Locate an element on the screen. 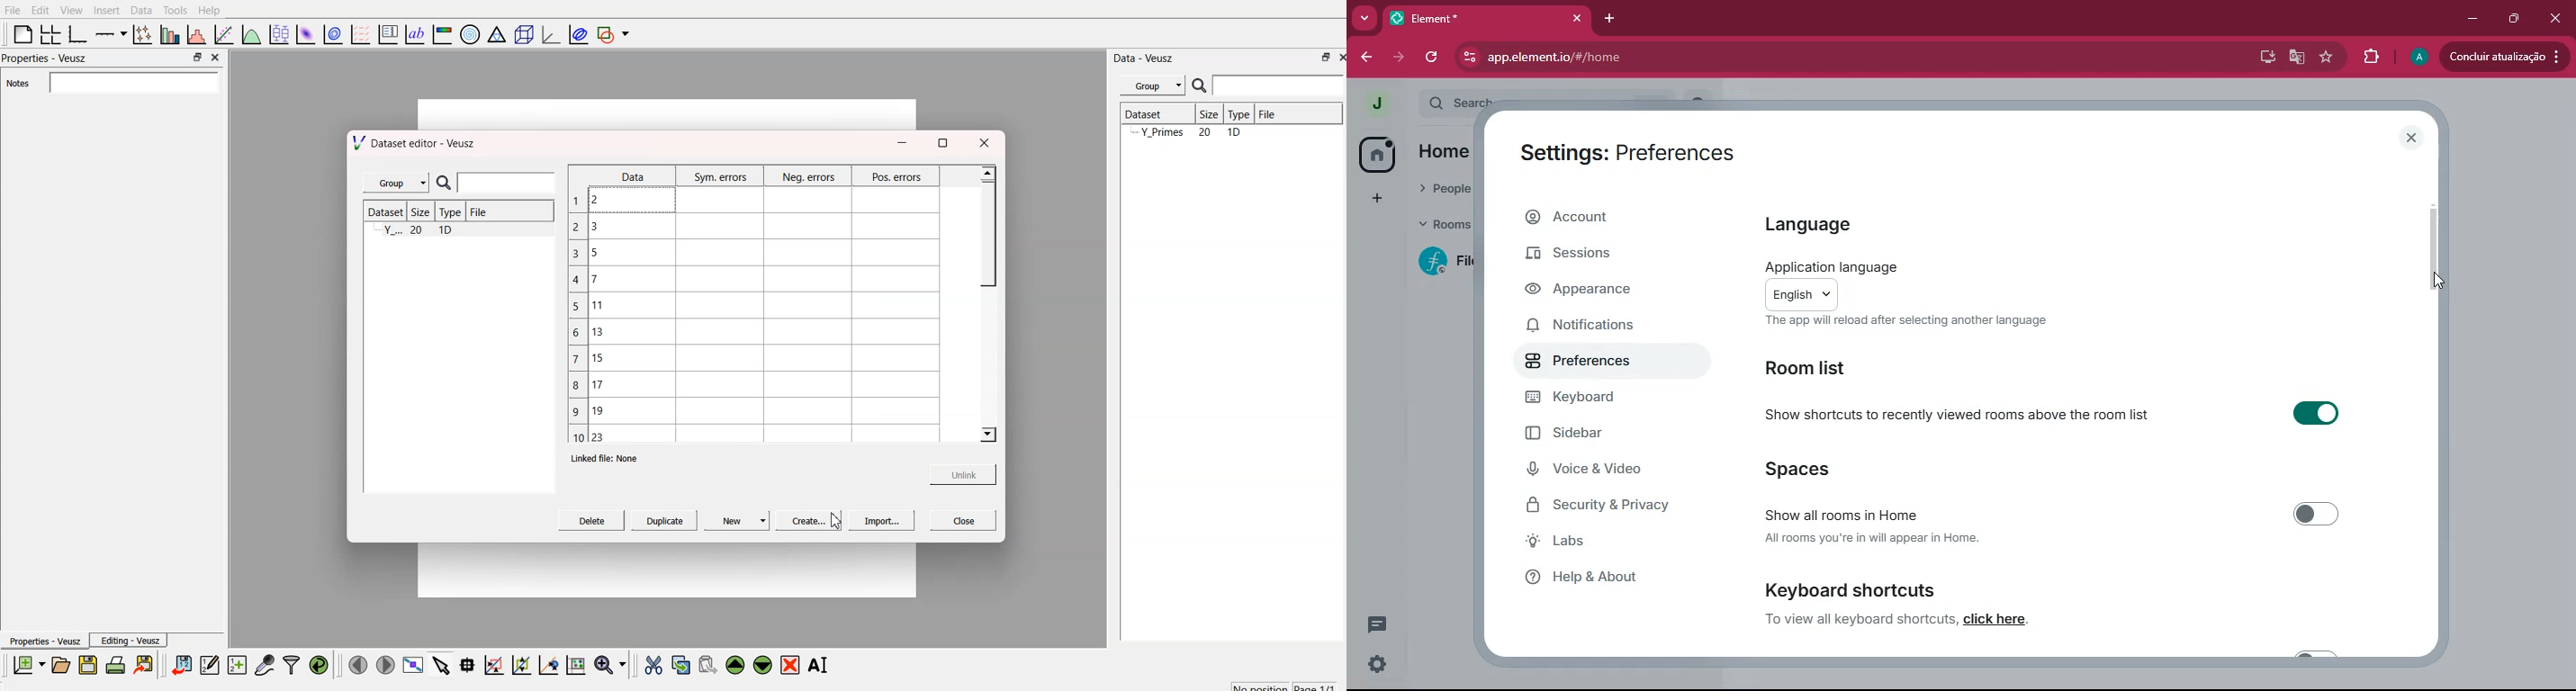 This screenshot has height=700, width=2576. histogram of dataset is located at coordinates (196, 35).